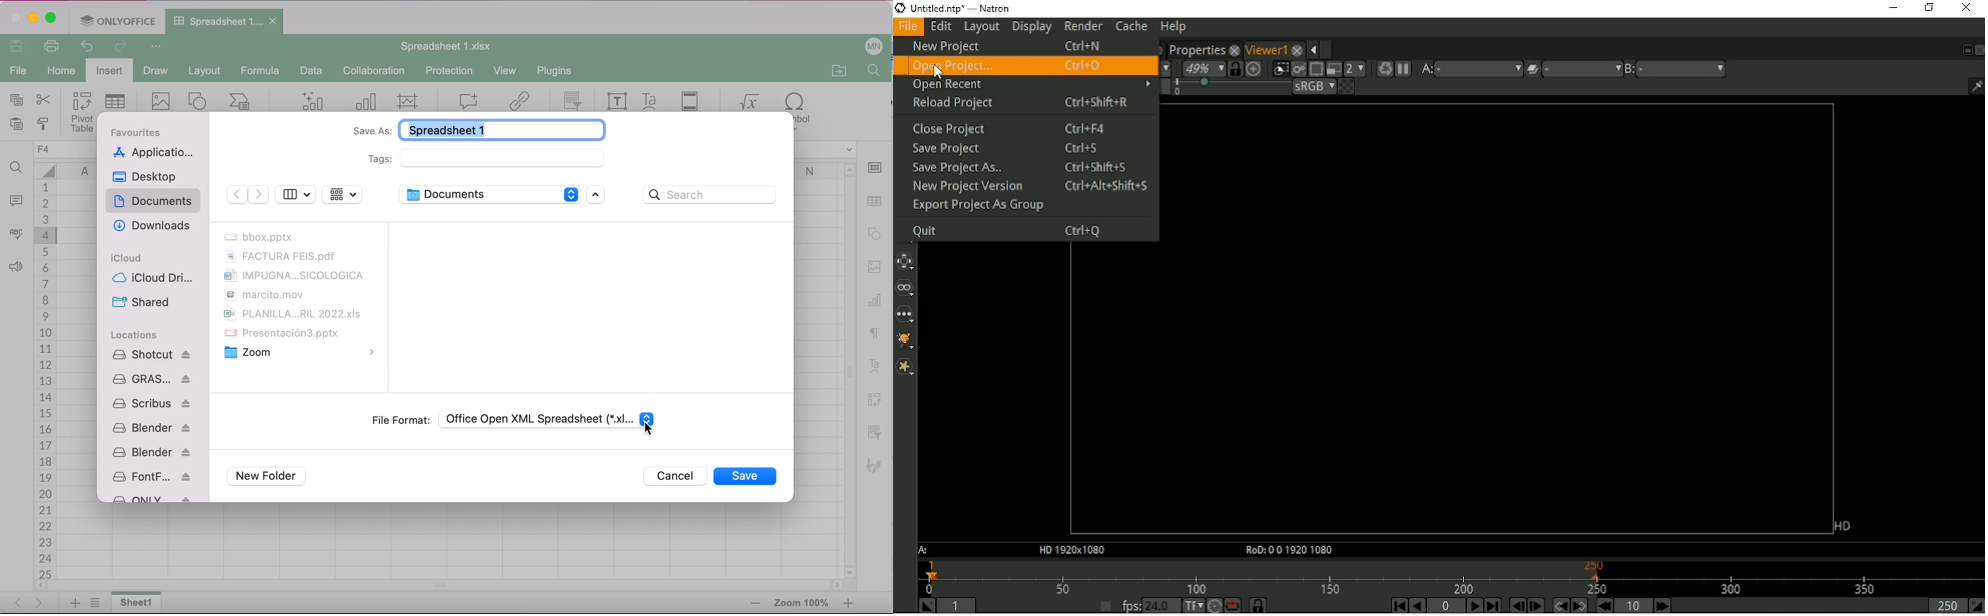 Image resolution: width=1988 pixels, height=616 pixels. I want to click on Set playback frame rate automatically, so click(1105, 605).